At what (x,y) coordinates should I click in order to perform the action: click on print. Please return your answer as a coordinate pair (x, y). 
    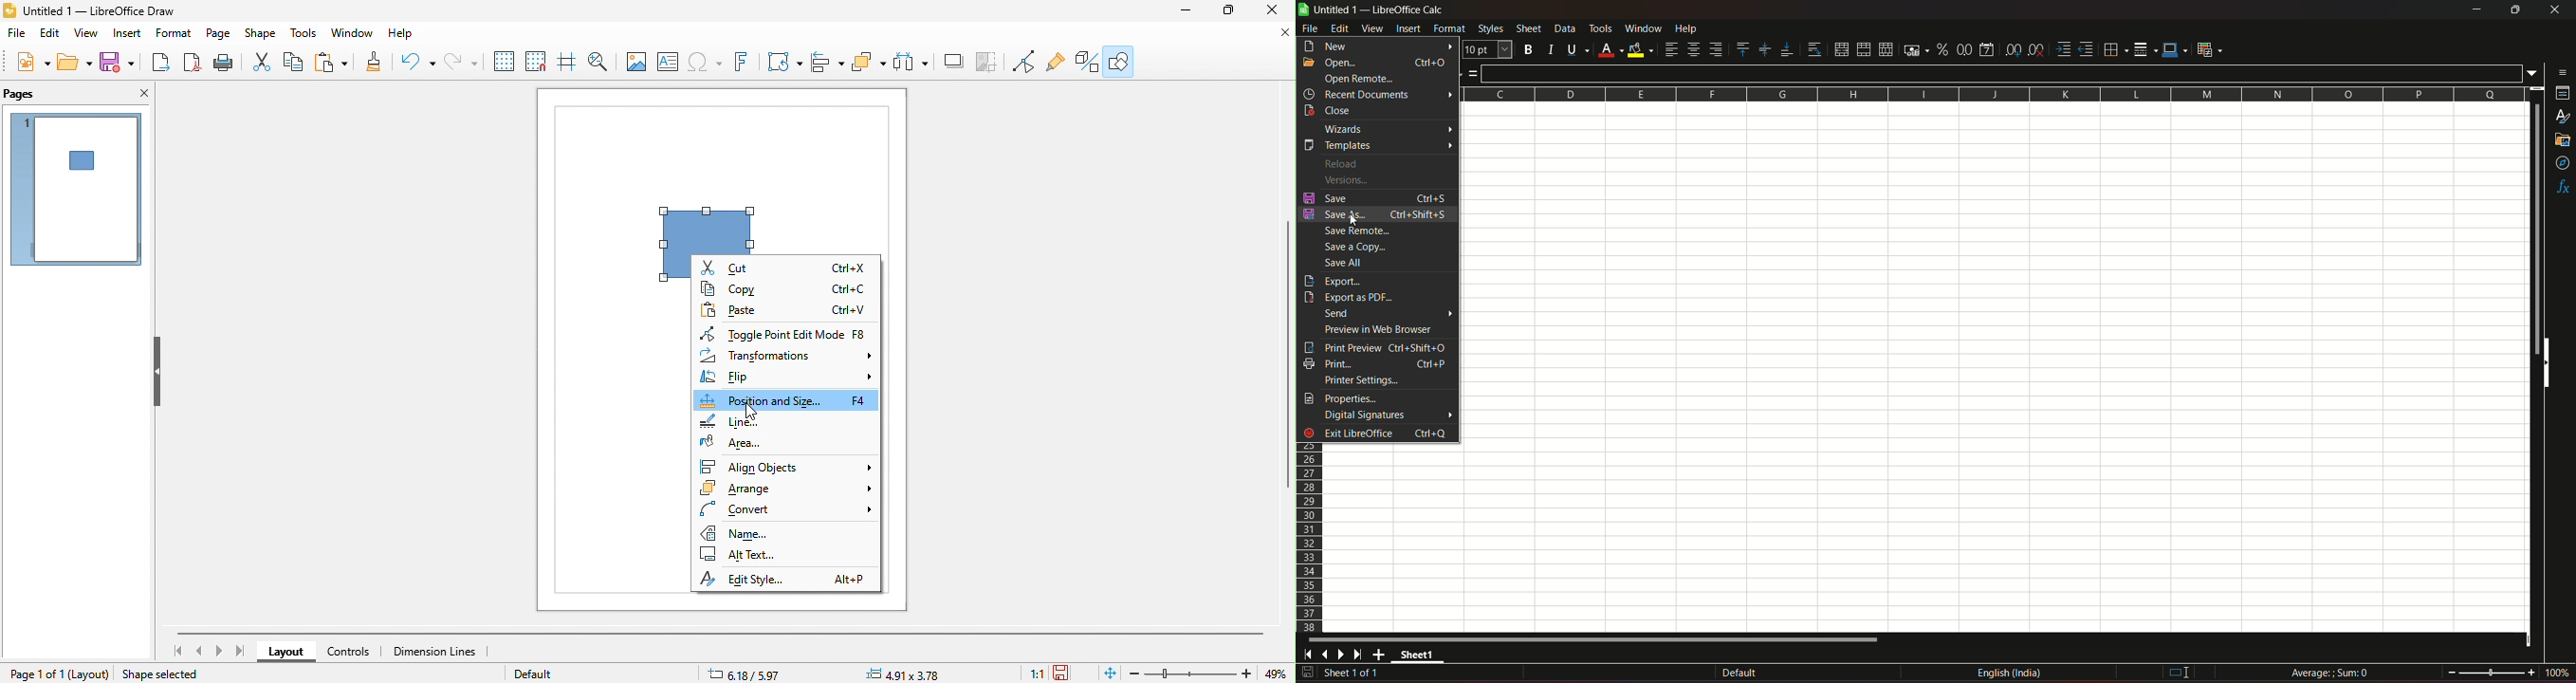
    Looking at the image, I should click on (223, 63).